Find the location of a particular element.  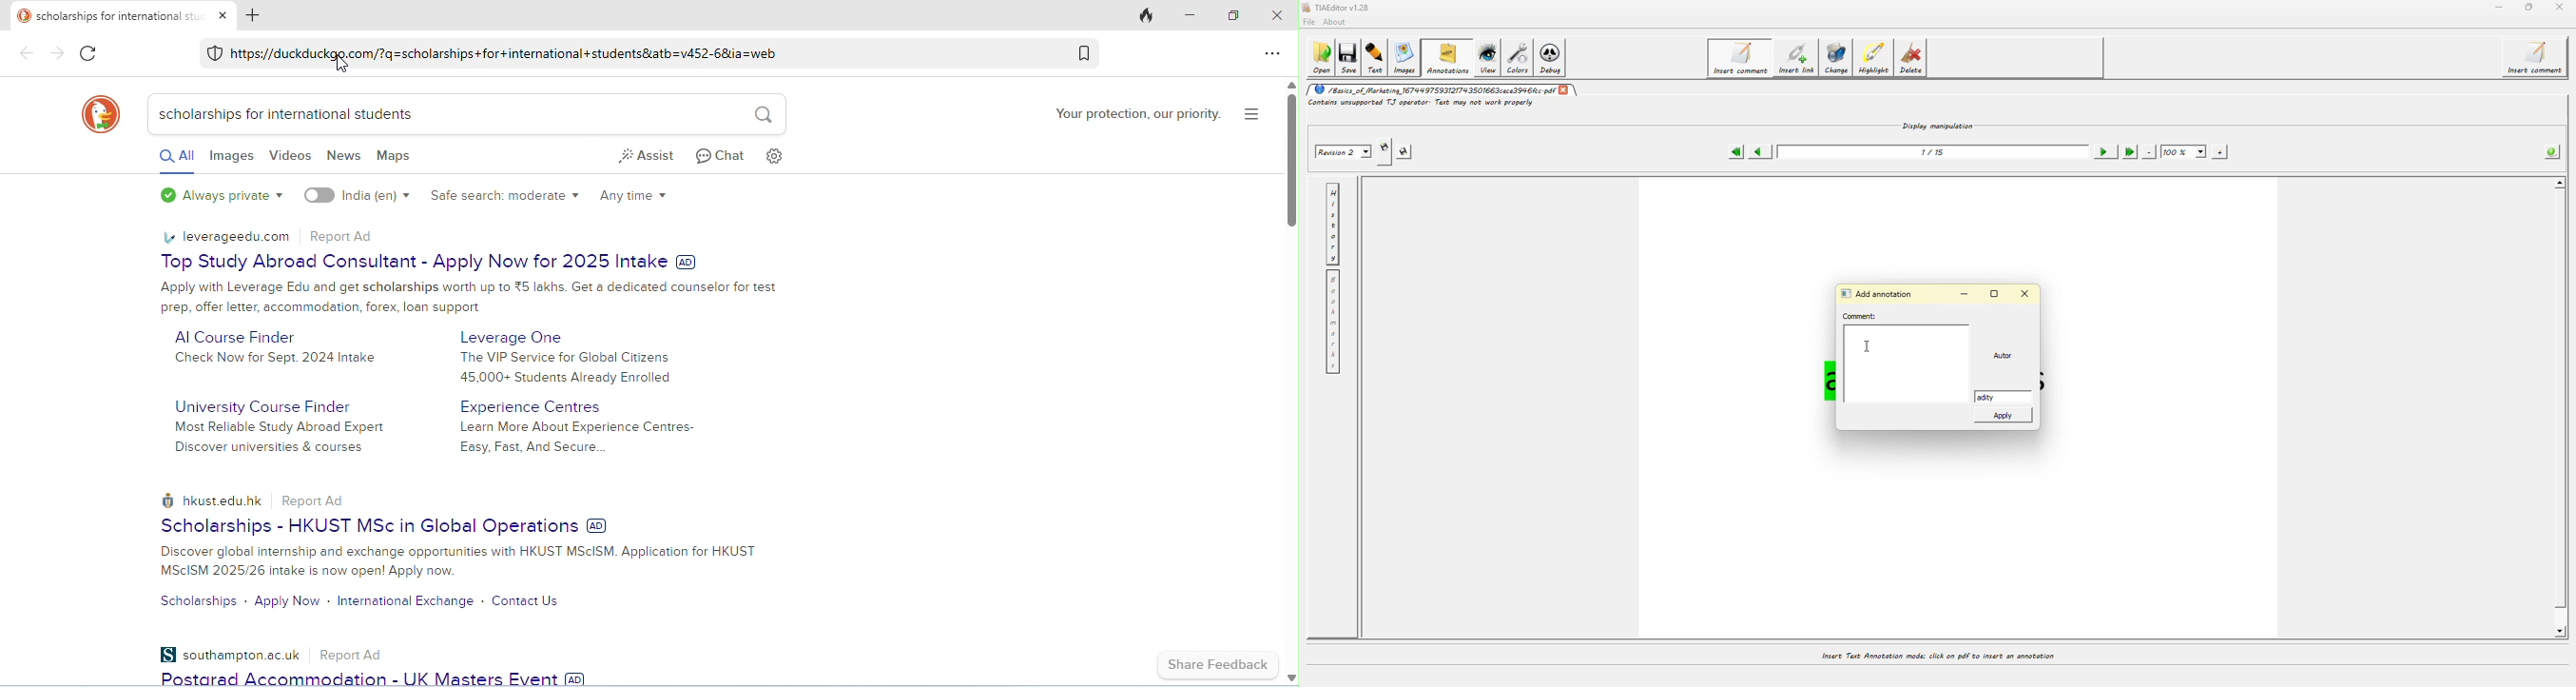

Revision 2 is located at coordinates (1342, 150).